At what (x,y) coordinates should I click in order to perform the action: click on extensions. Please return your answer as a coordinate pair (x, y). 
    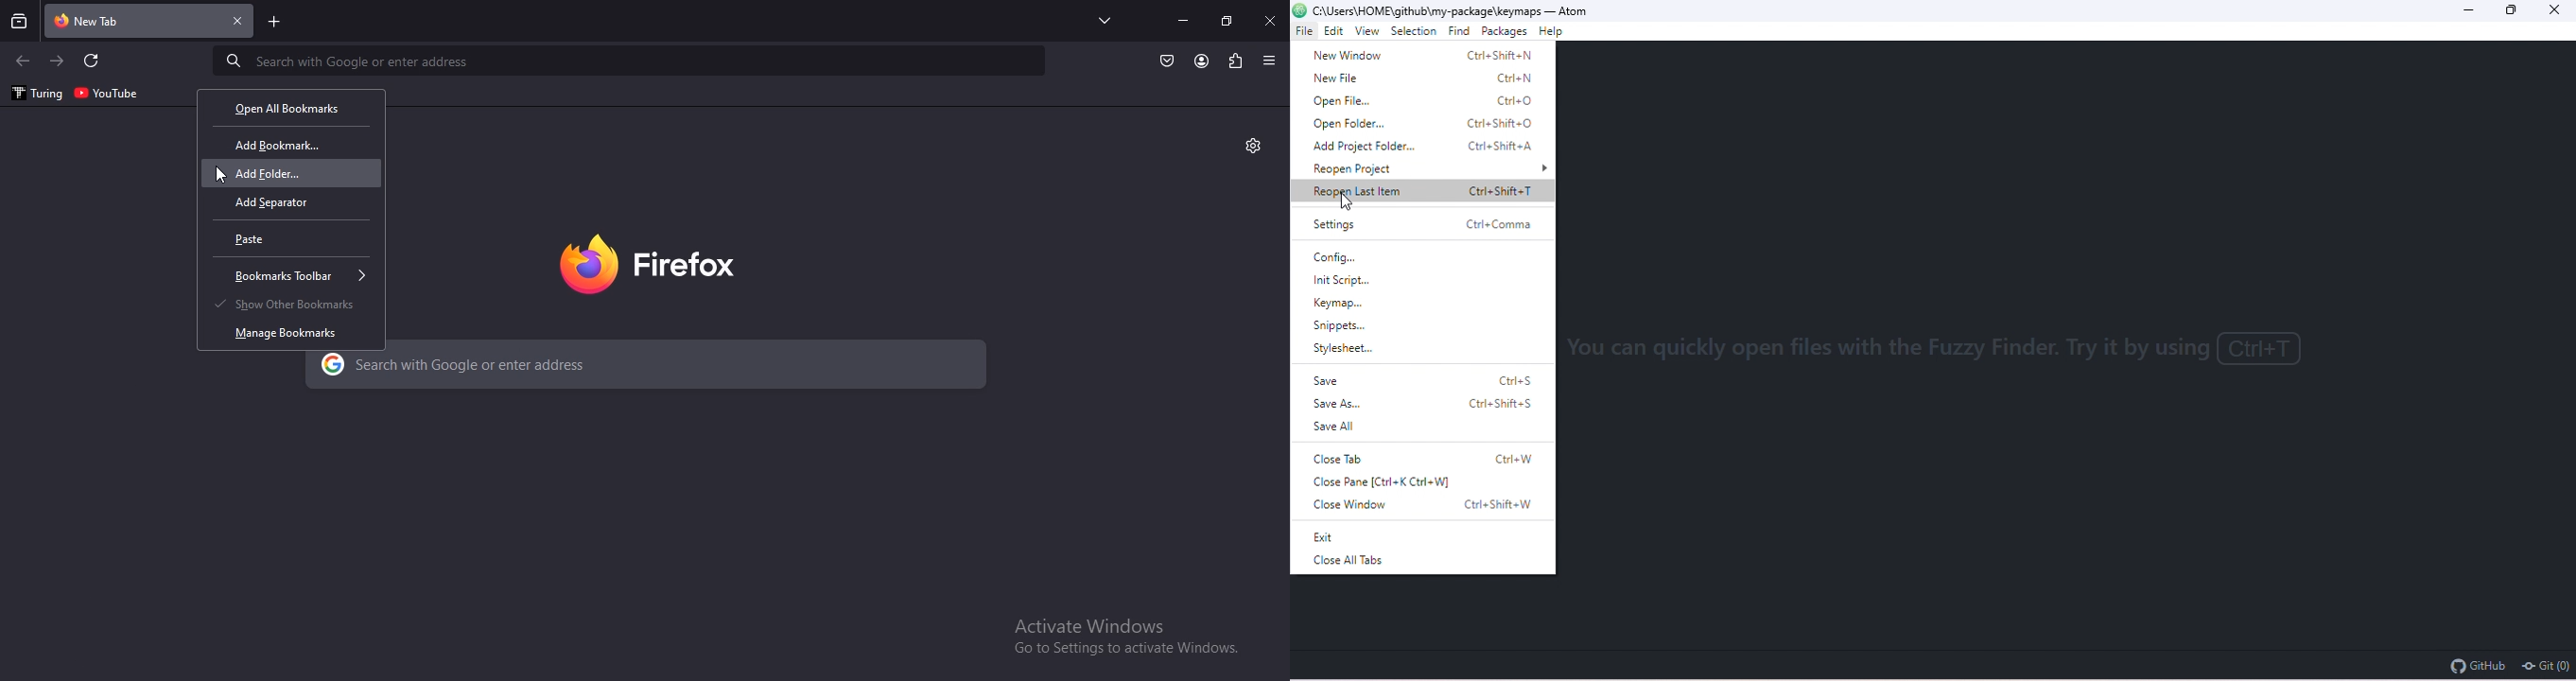
    Looking at the image, I should click on (1235, 61).